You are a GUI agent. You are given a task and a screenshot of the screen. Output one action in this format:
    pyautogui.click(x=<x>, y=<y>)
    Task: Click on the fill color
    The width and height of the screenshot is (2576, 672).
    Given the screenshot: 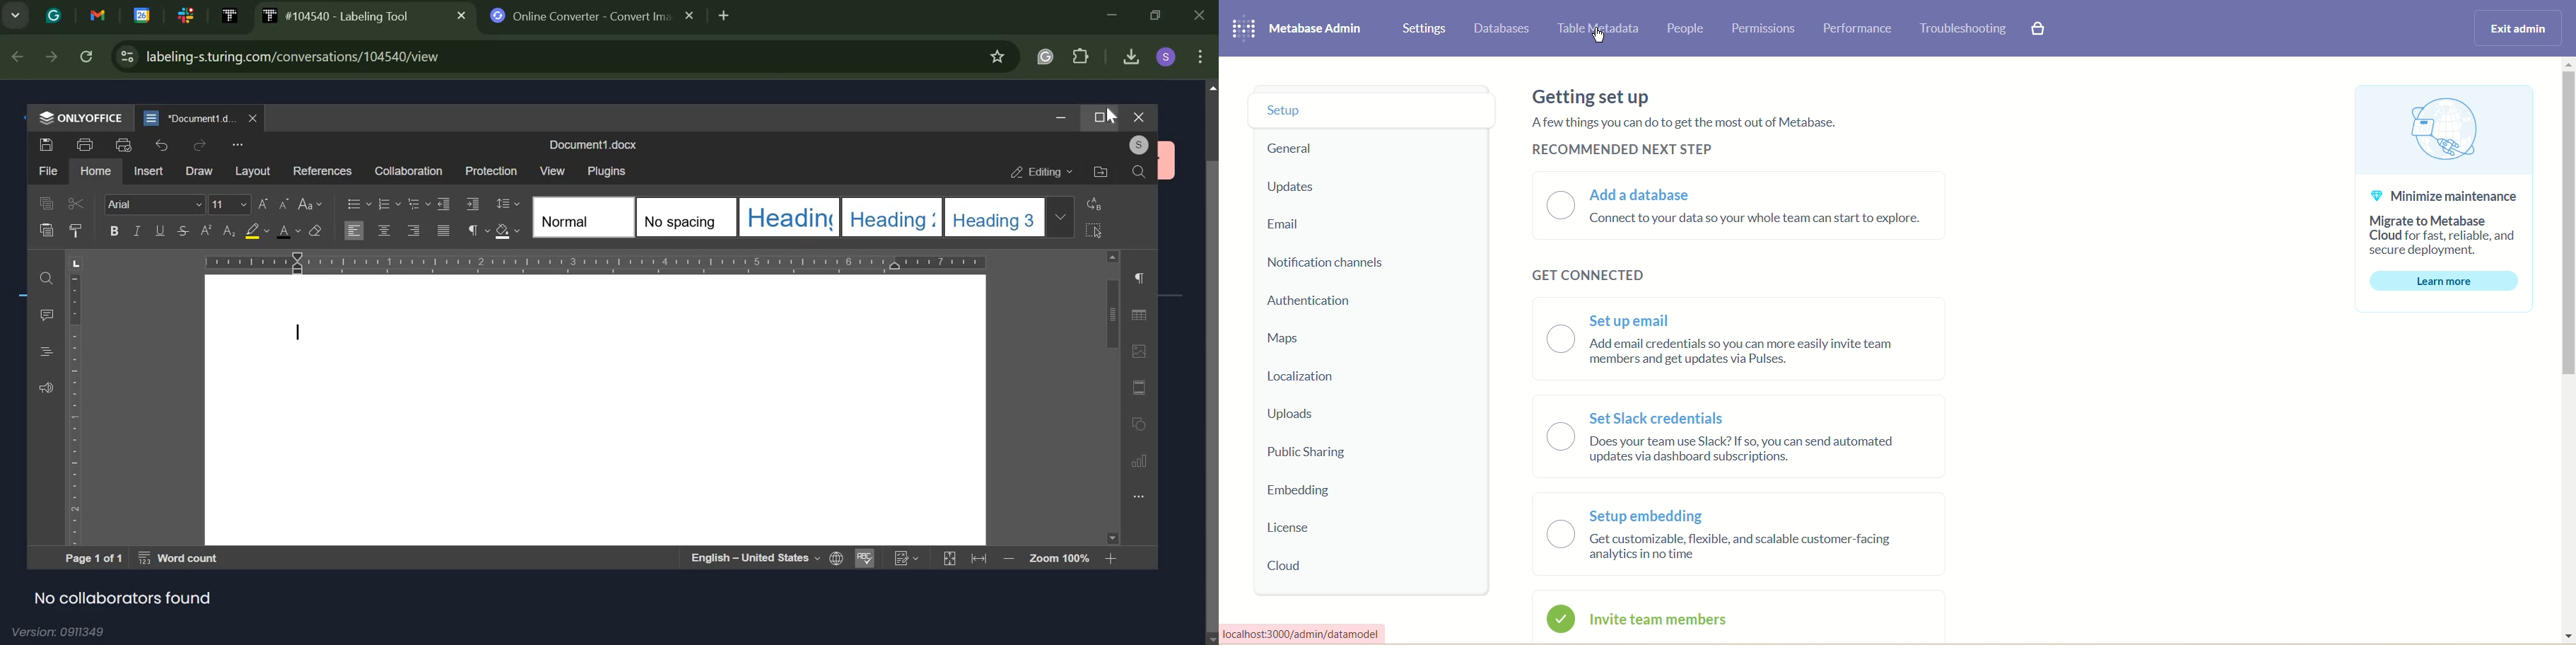 What is the action you would take?
    pyautogui.click(x=257, y=231)
    